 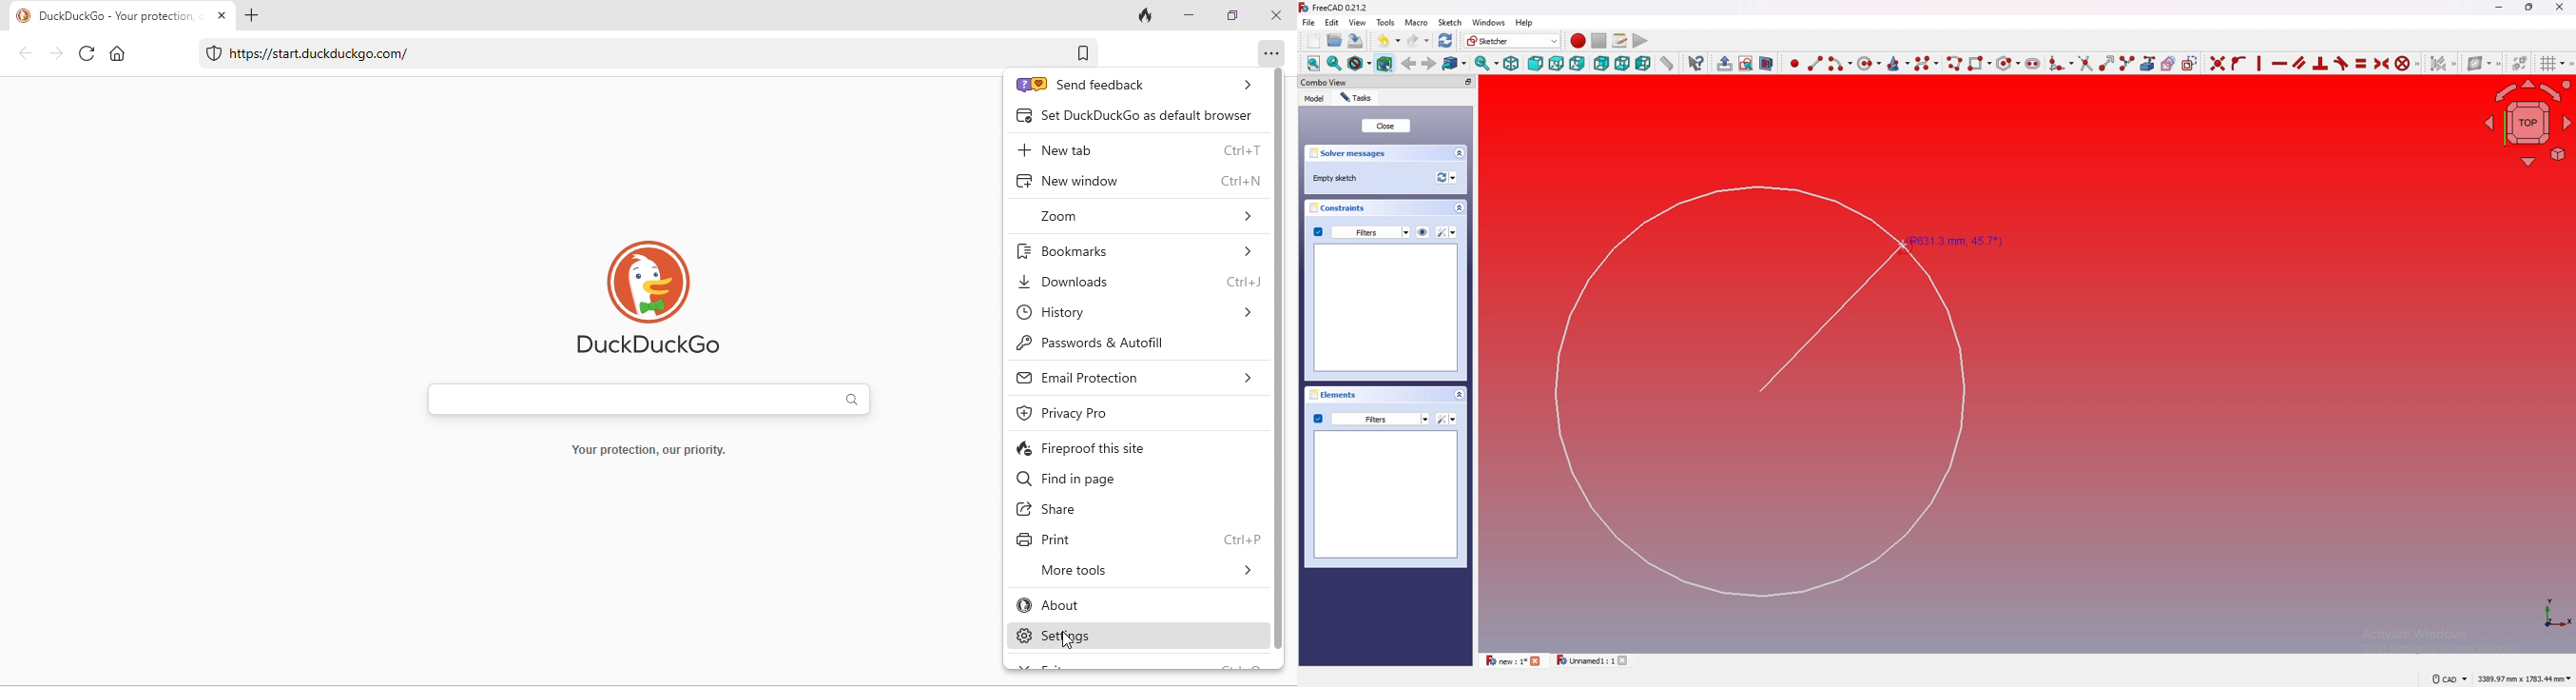 I want to click on settings, so click(x=1446, y=419).